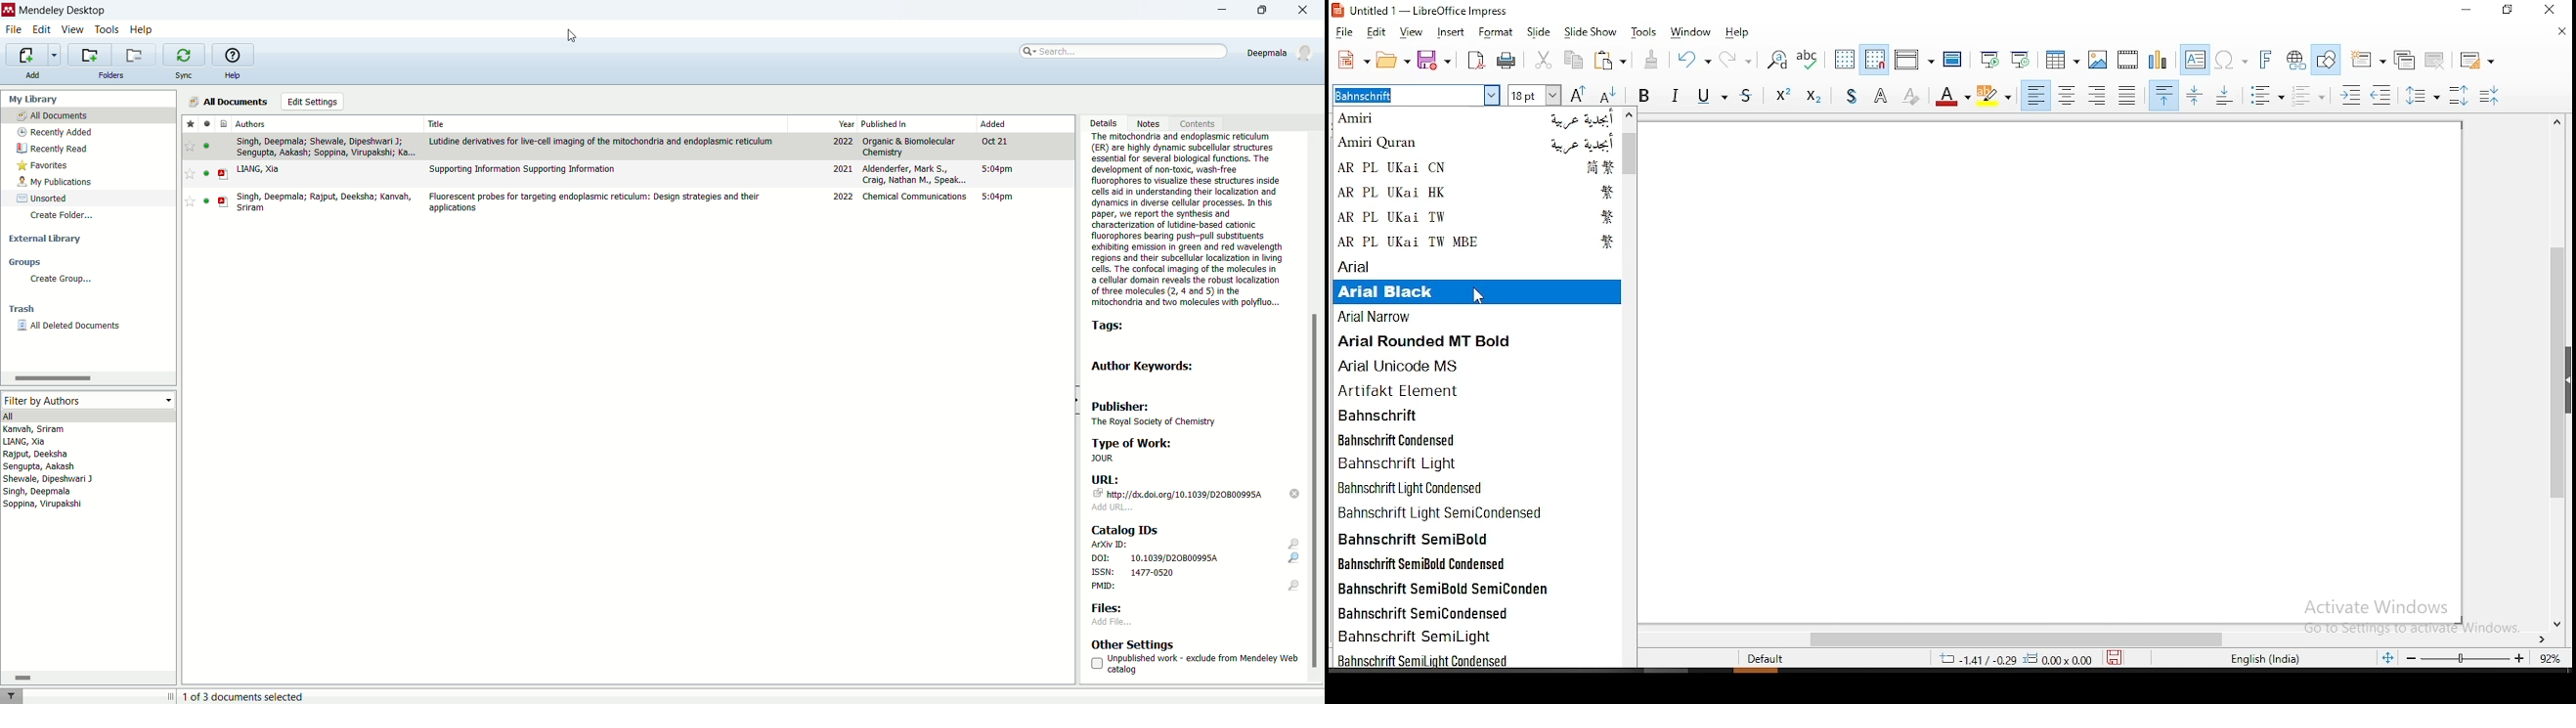 The image size is (2576, 728). What do you see at coordinates (53, 132) in the screenshot?
I see `recently added` at bounding box center [53, 132].